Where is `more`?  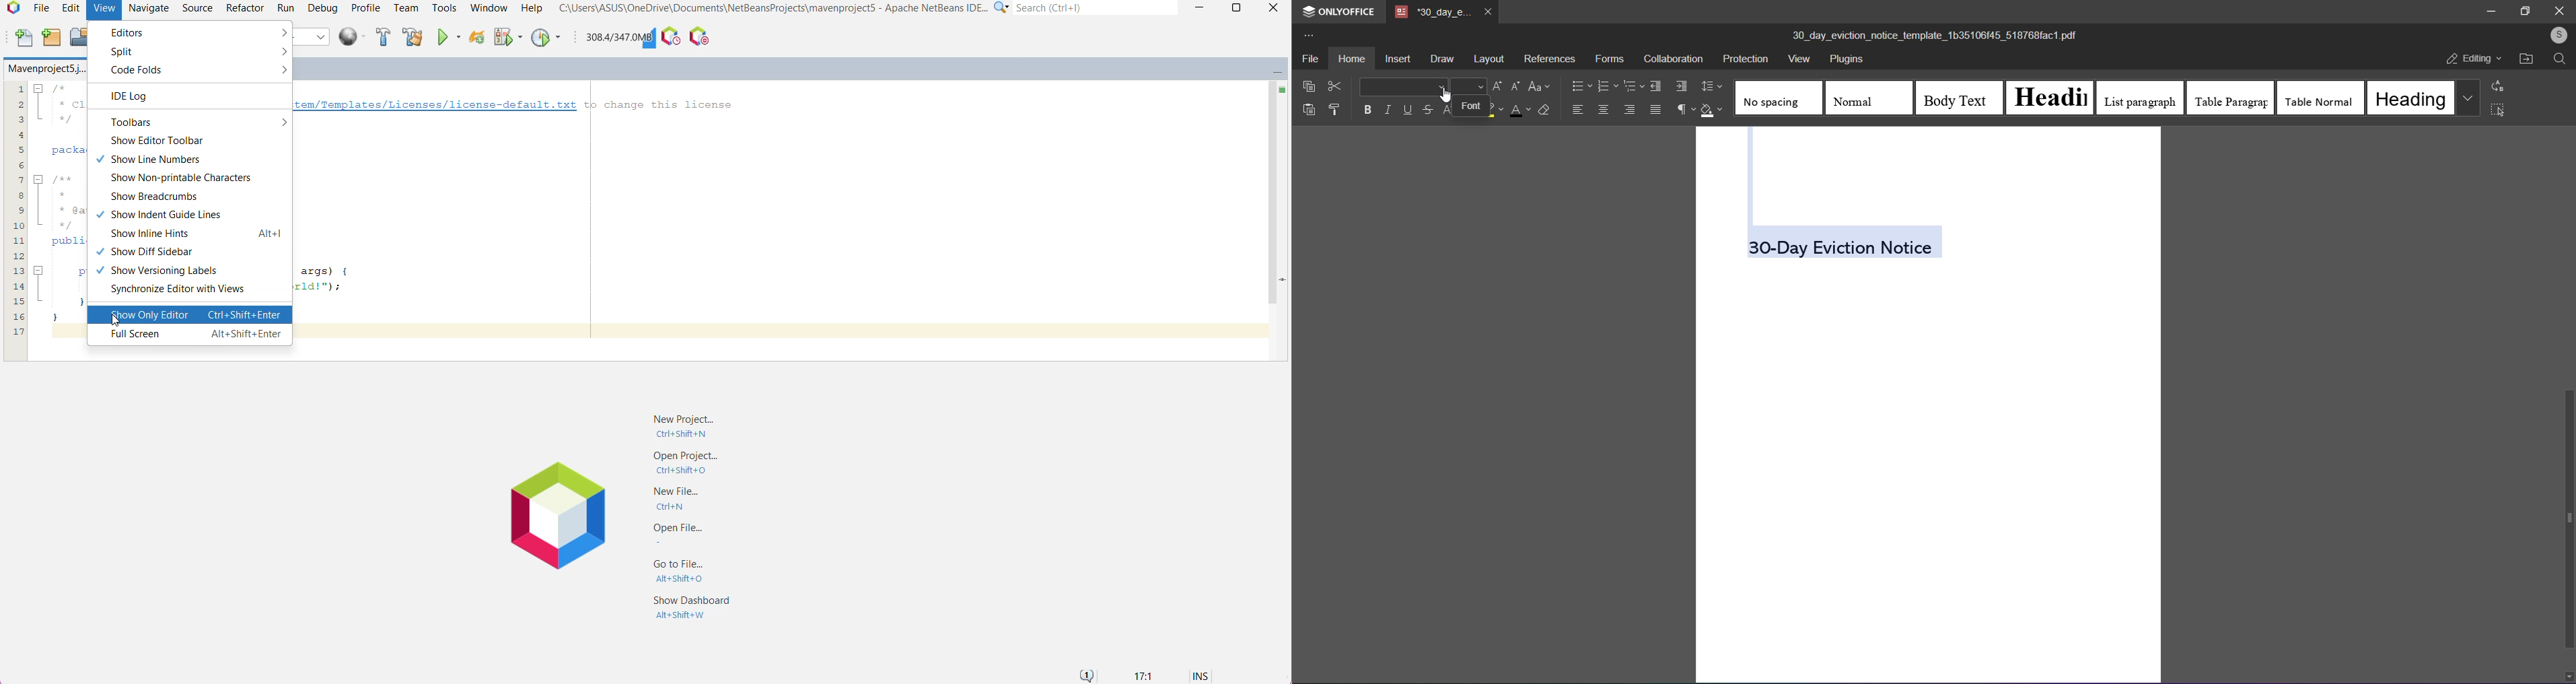 more is located at coordinates (1309, 33).